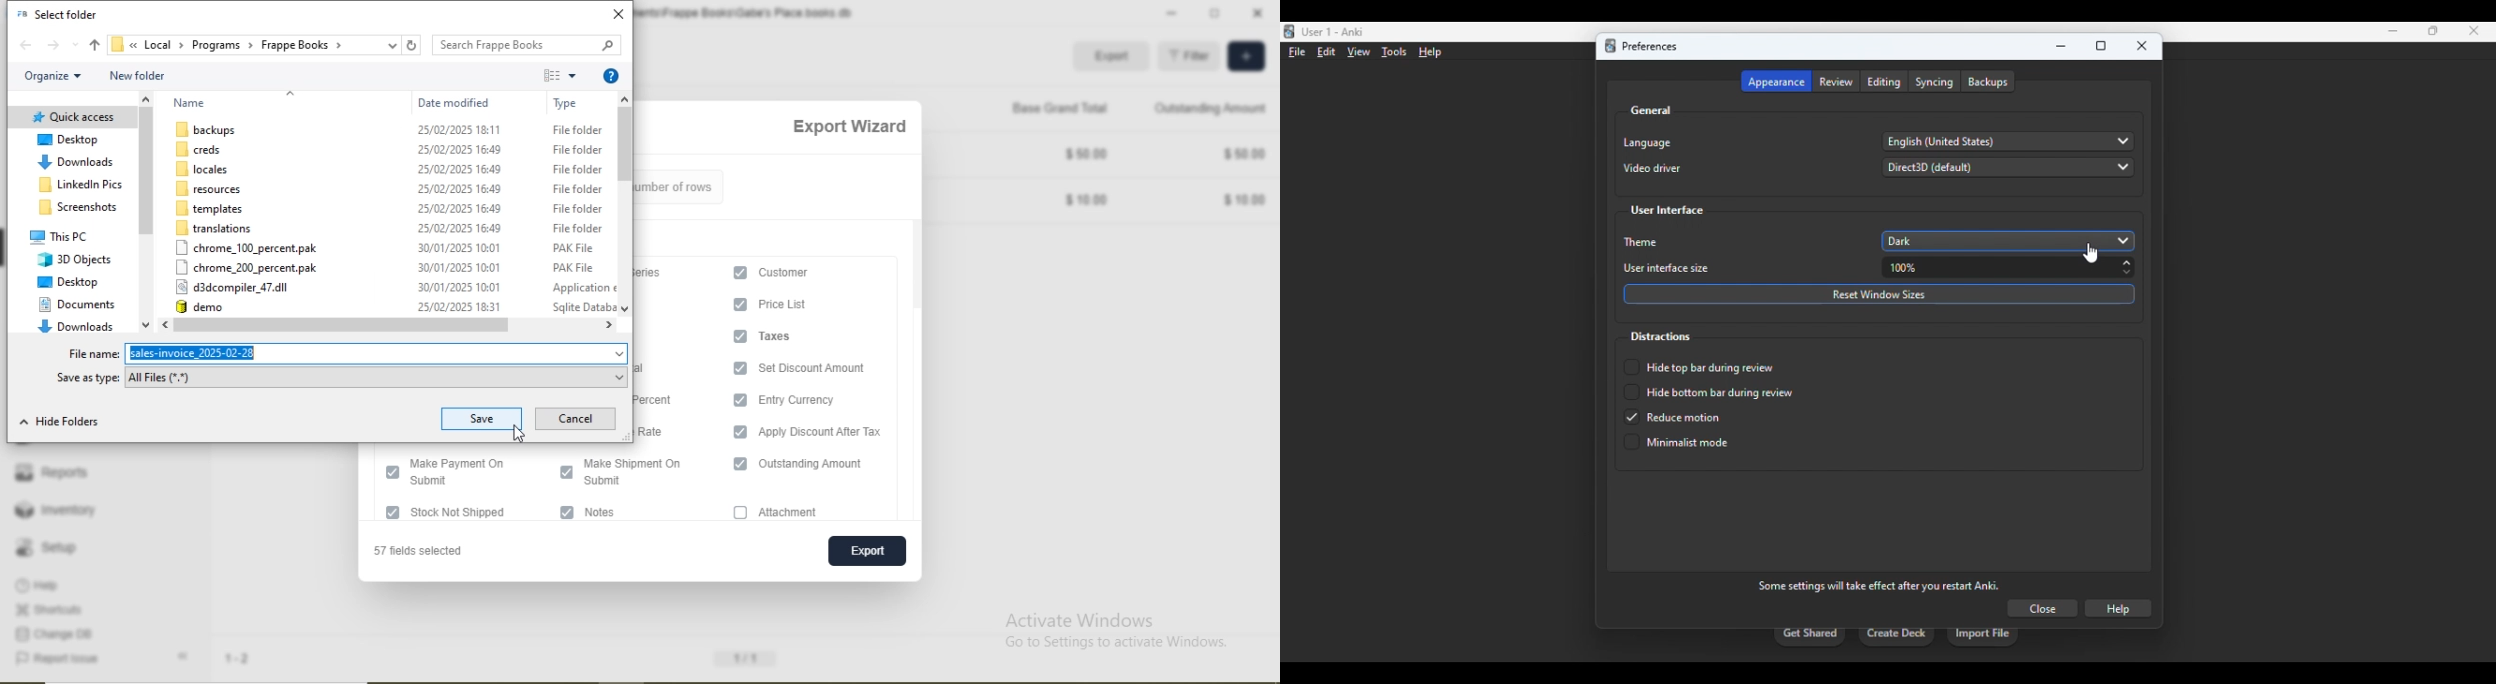 This screenshot has height=700, width=2520. I want to click on Quick access, so click(74, 117).